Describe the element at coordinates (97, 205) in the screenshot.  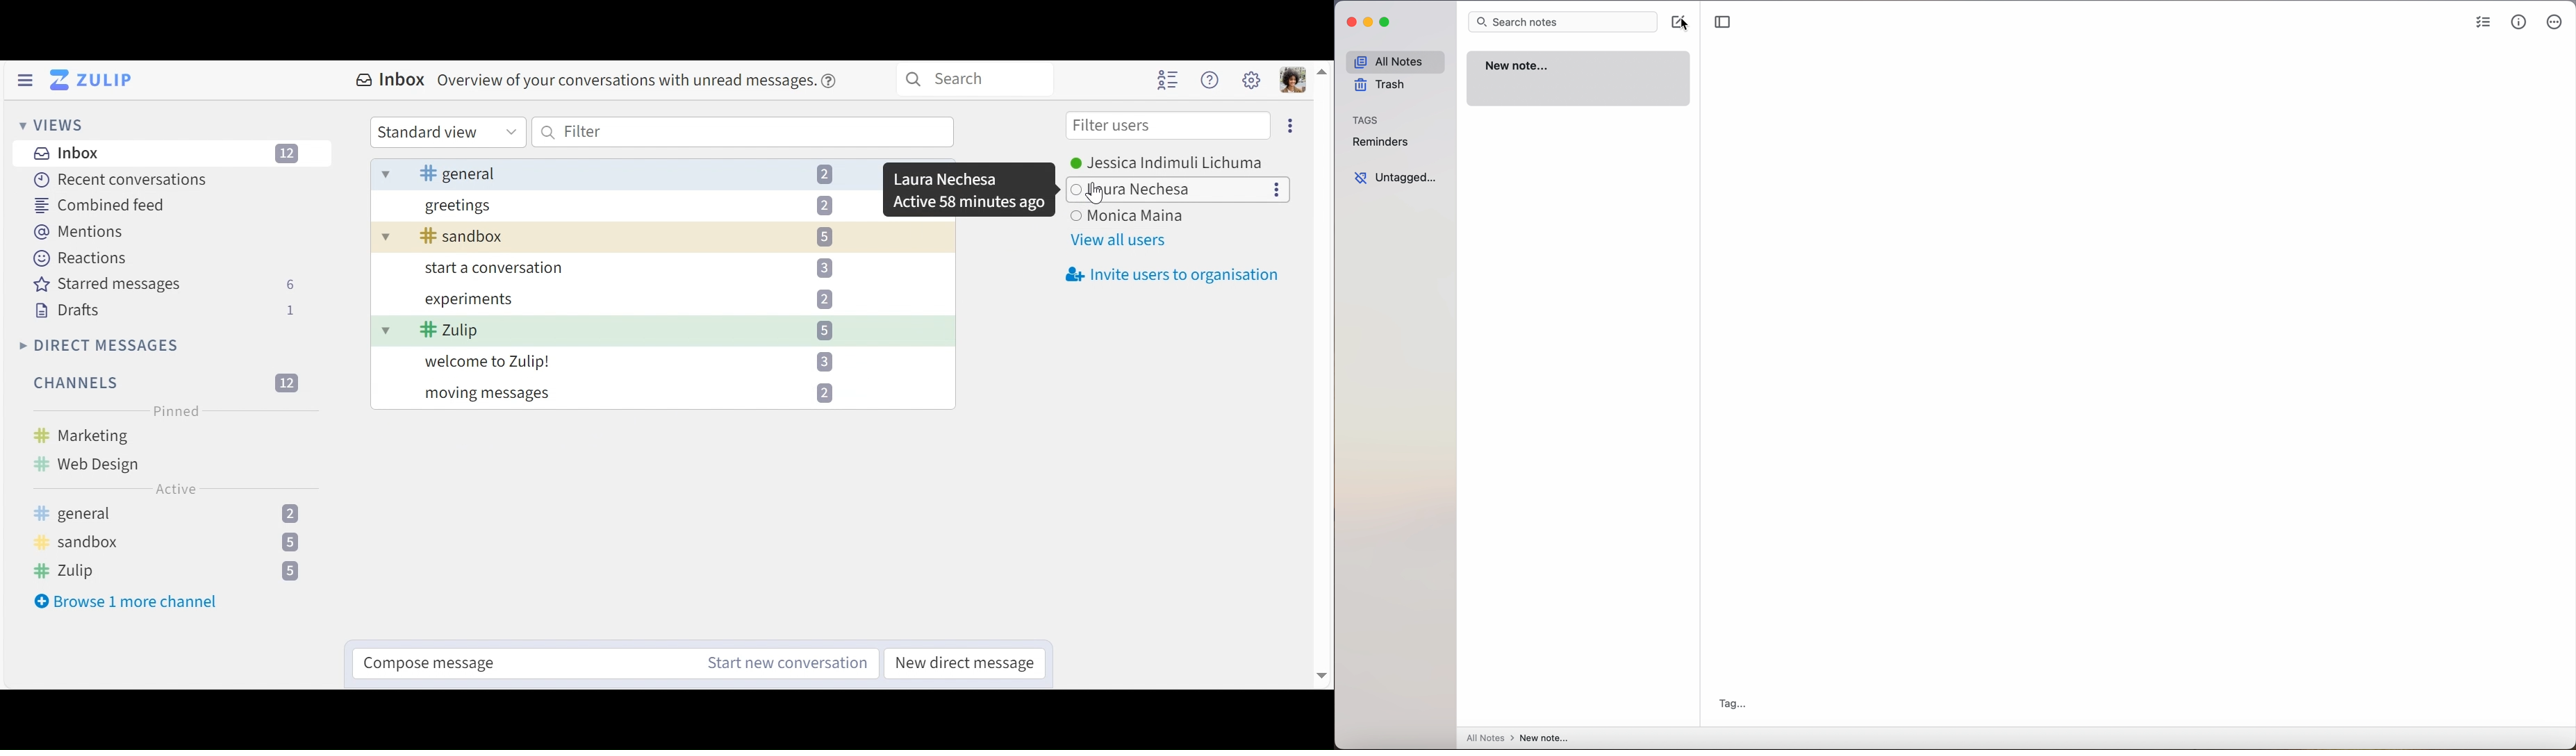
I see `Combined feed` at that location.